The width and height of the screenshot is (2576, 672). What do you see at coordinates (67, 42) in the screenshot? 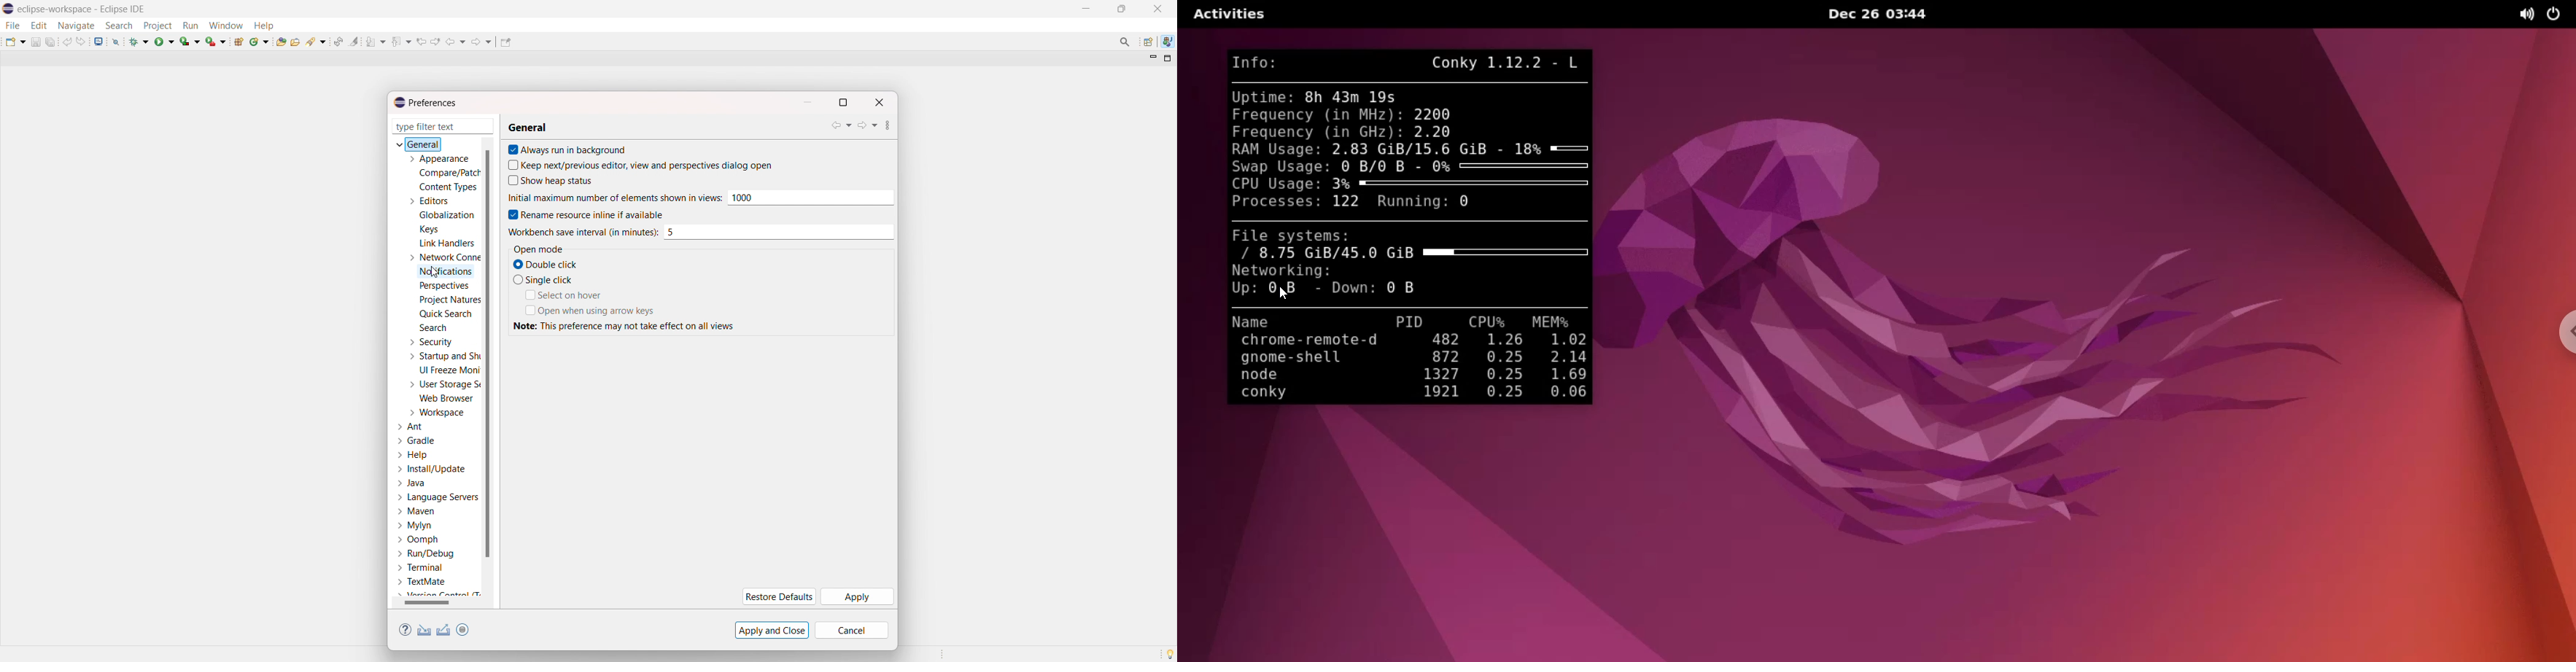
I see `undo` at bounding box center [67, 42].